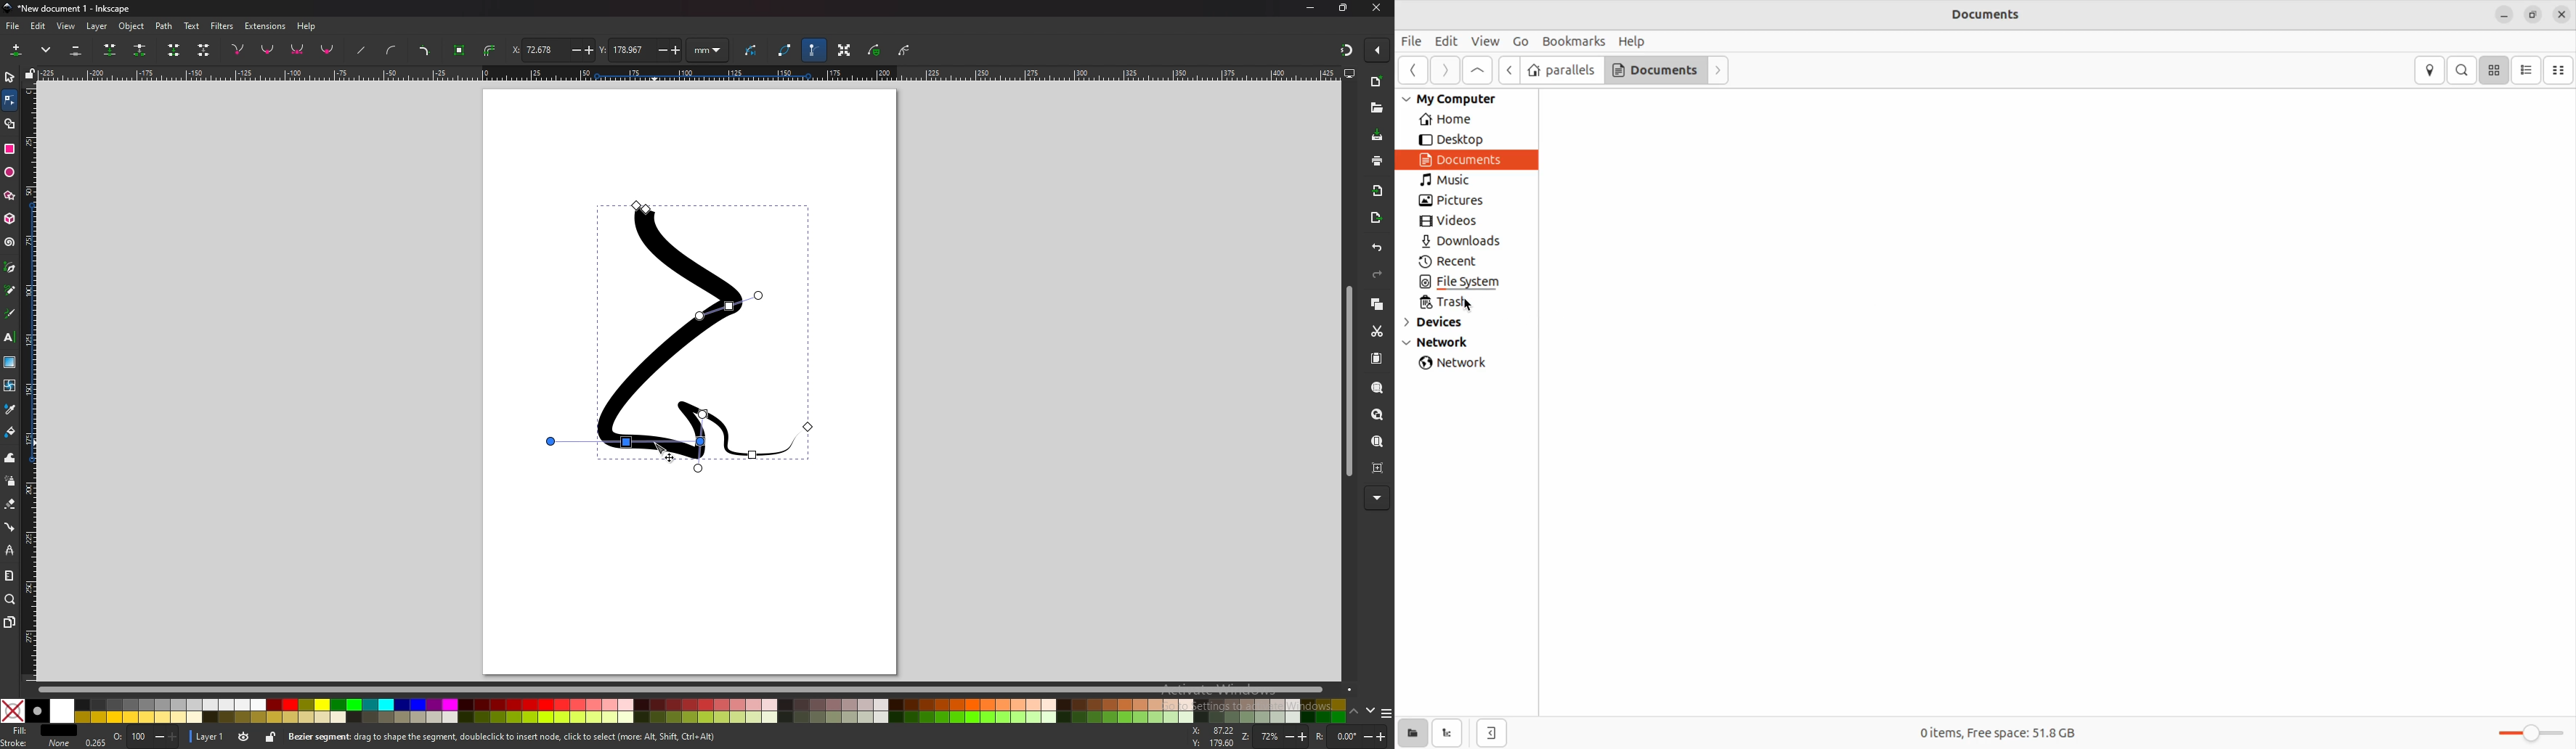 The image size is (2576, 756). Describe the element at coordinates (1457, 201) in the screenshot. I see `pictures` at that location.